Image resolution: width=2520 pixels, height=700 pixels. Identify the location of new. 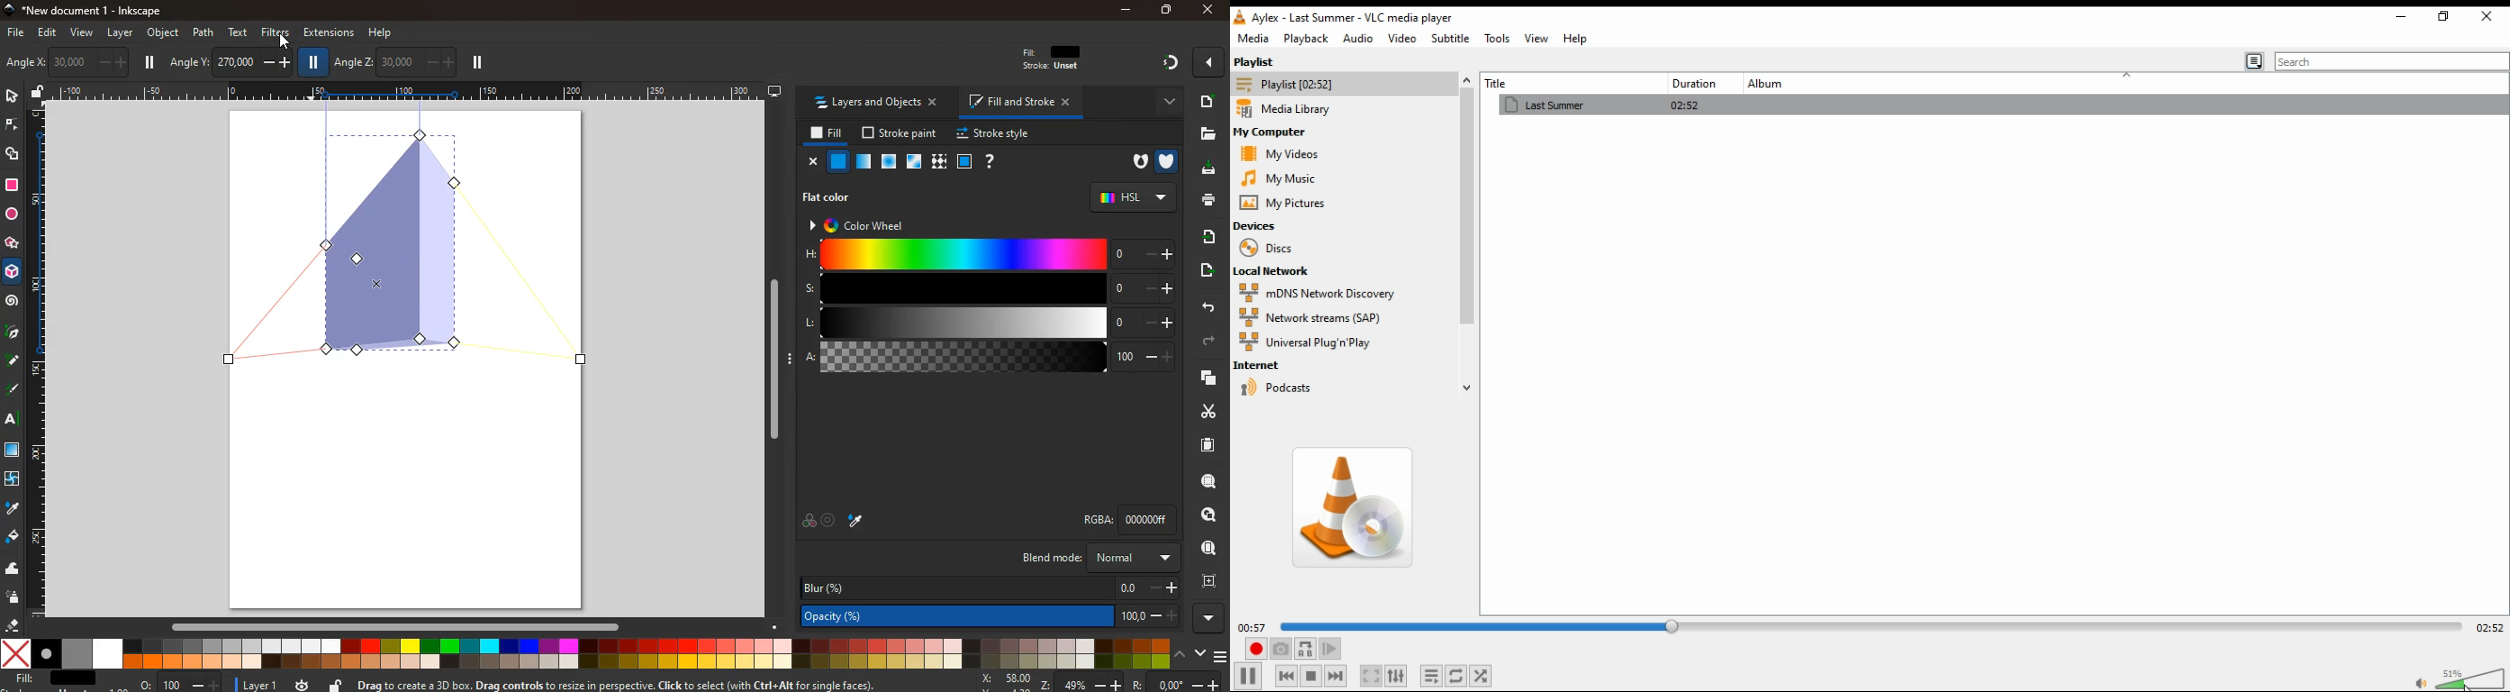
(1207, 101).